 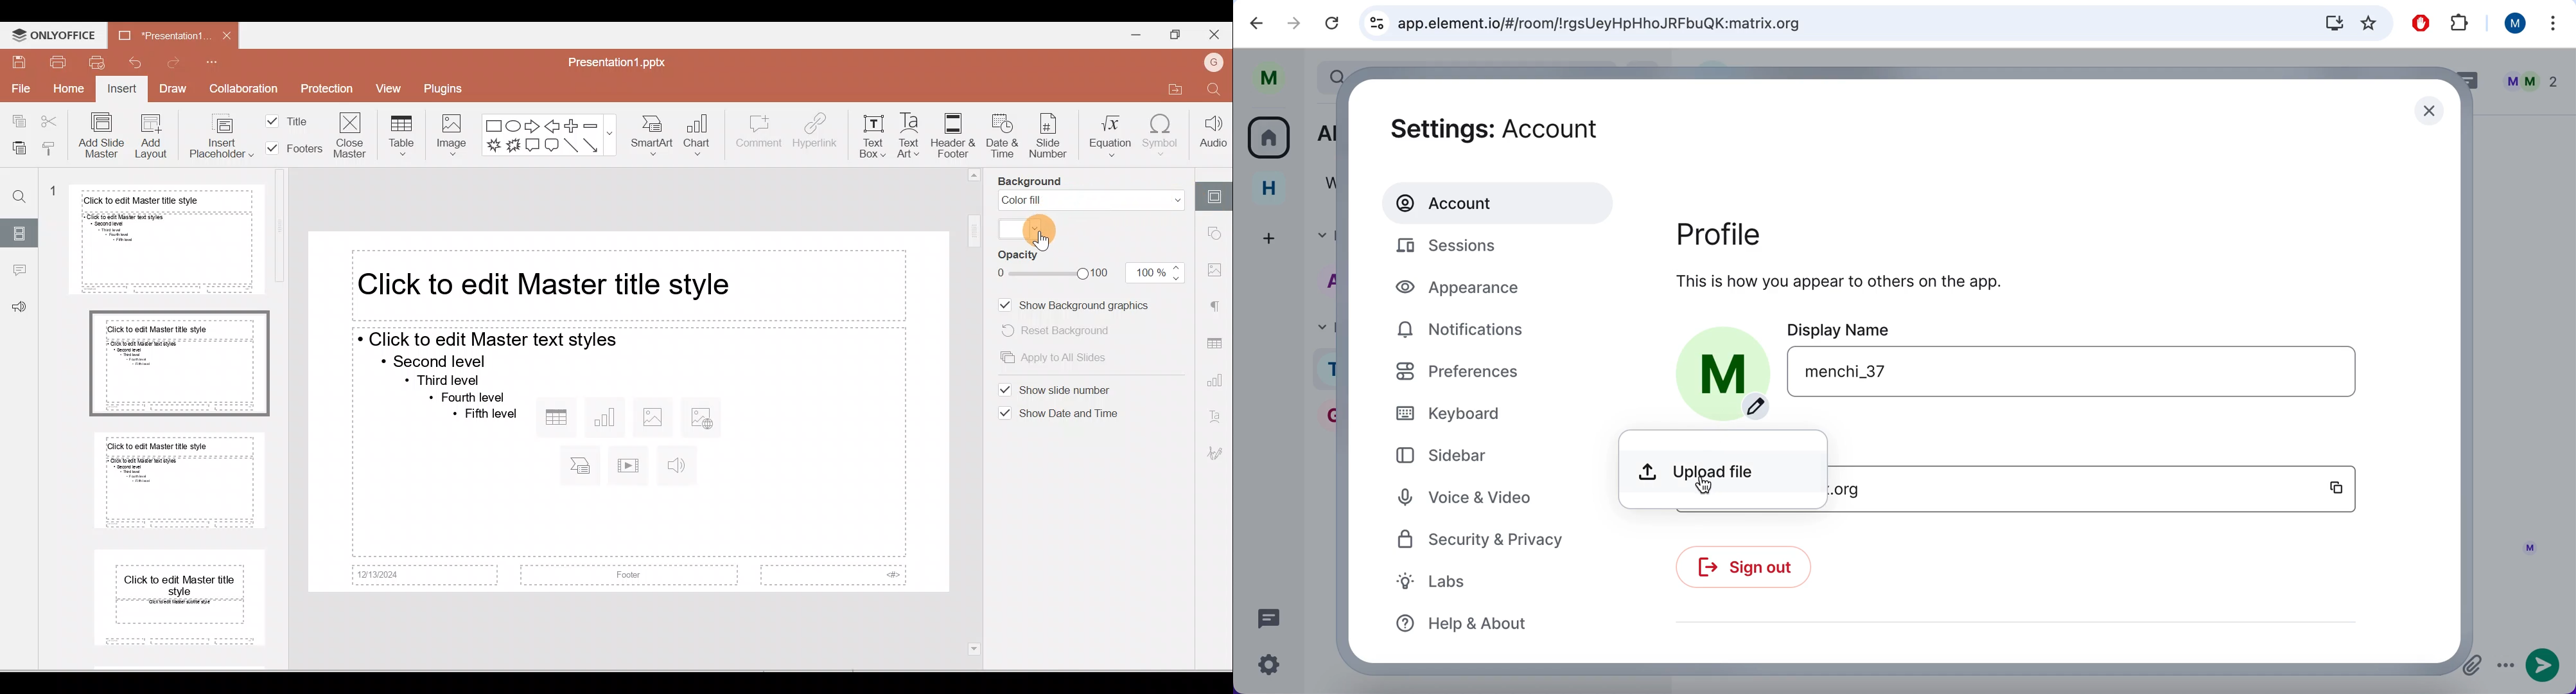 I want to click on Audio, so click(x=1213, y=135).